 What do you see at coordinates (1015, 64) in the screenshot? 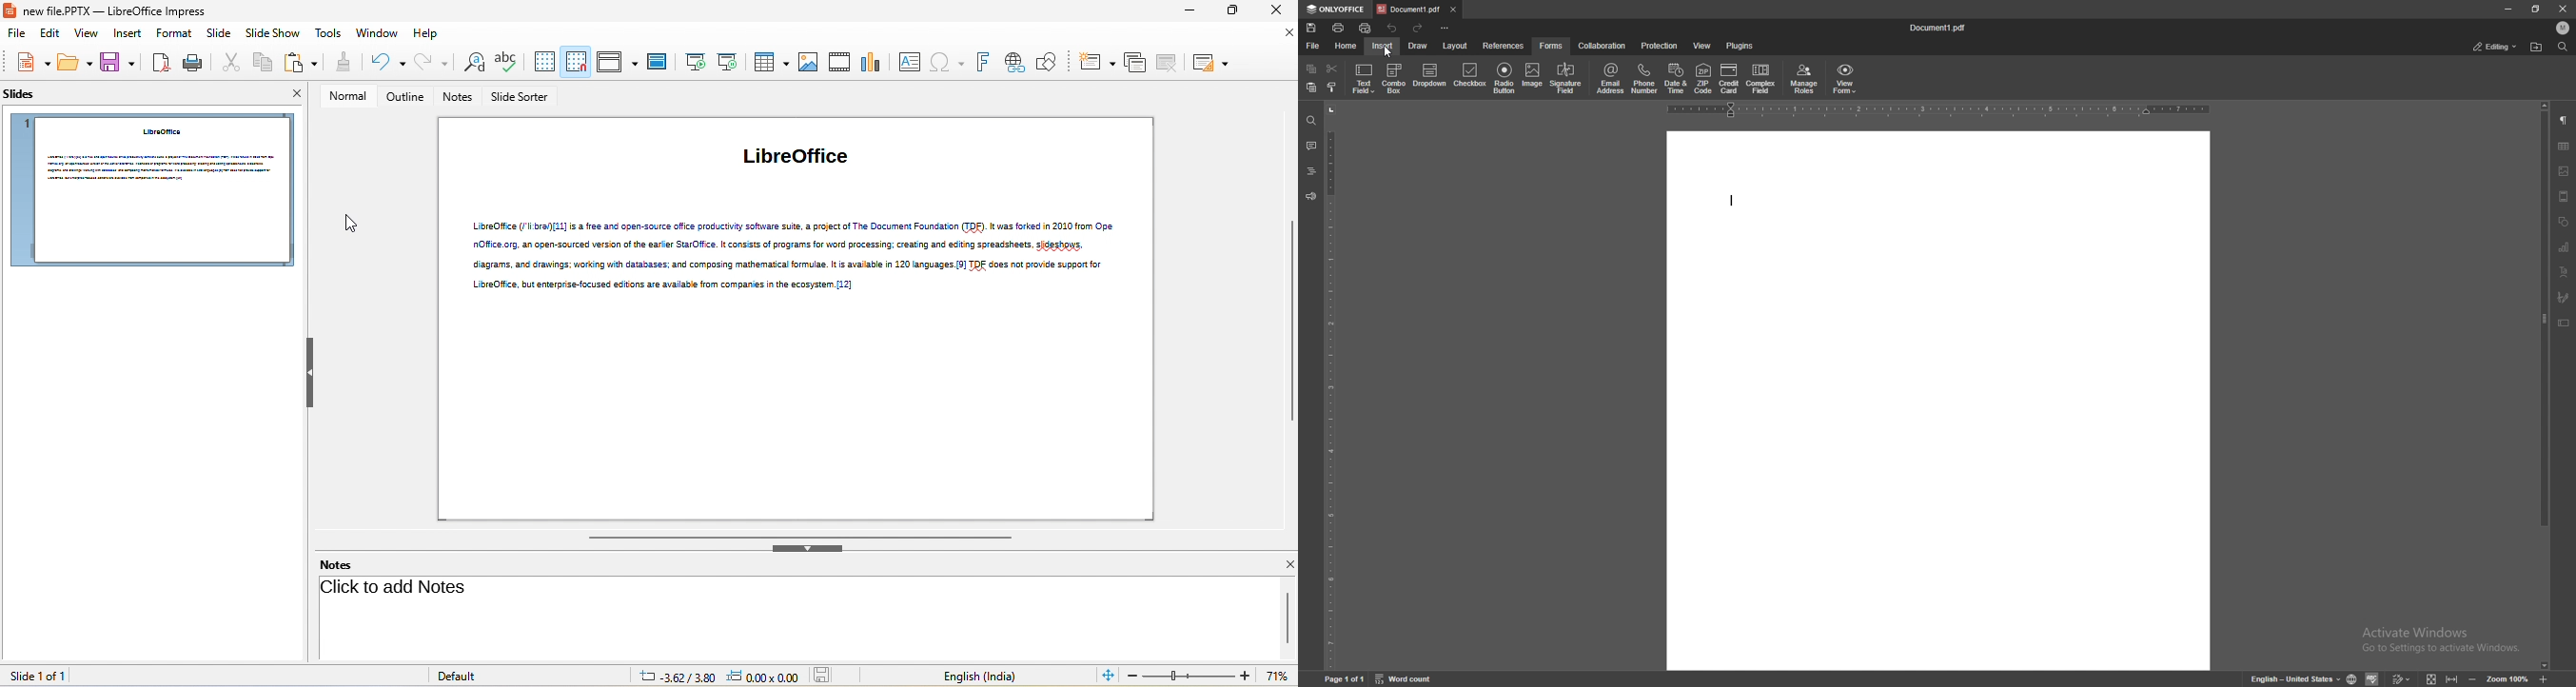
I see `hyperlink` at bounding box center [1015, 64].